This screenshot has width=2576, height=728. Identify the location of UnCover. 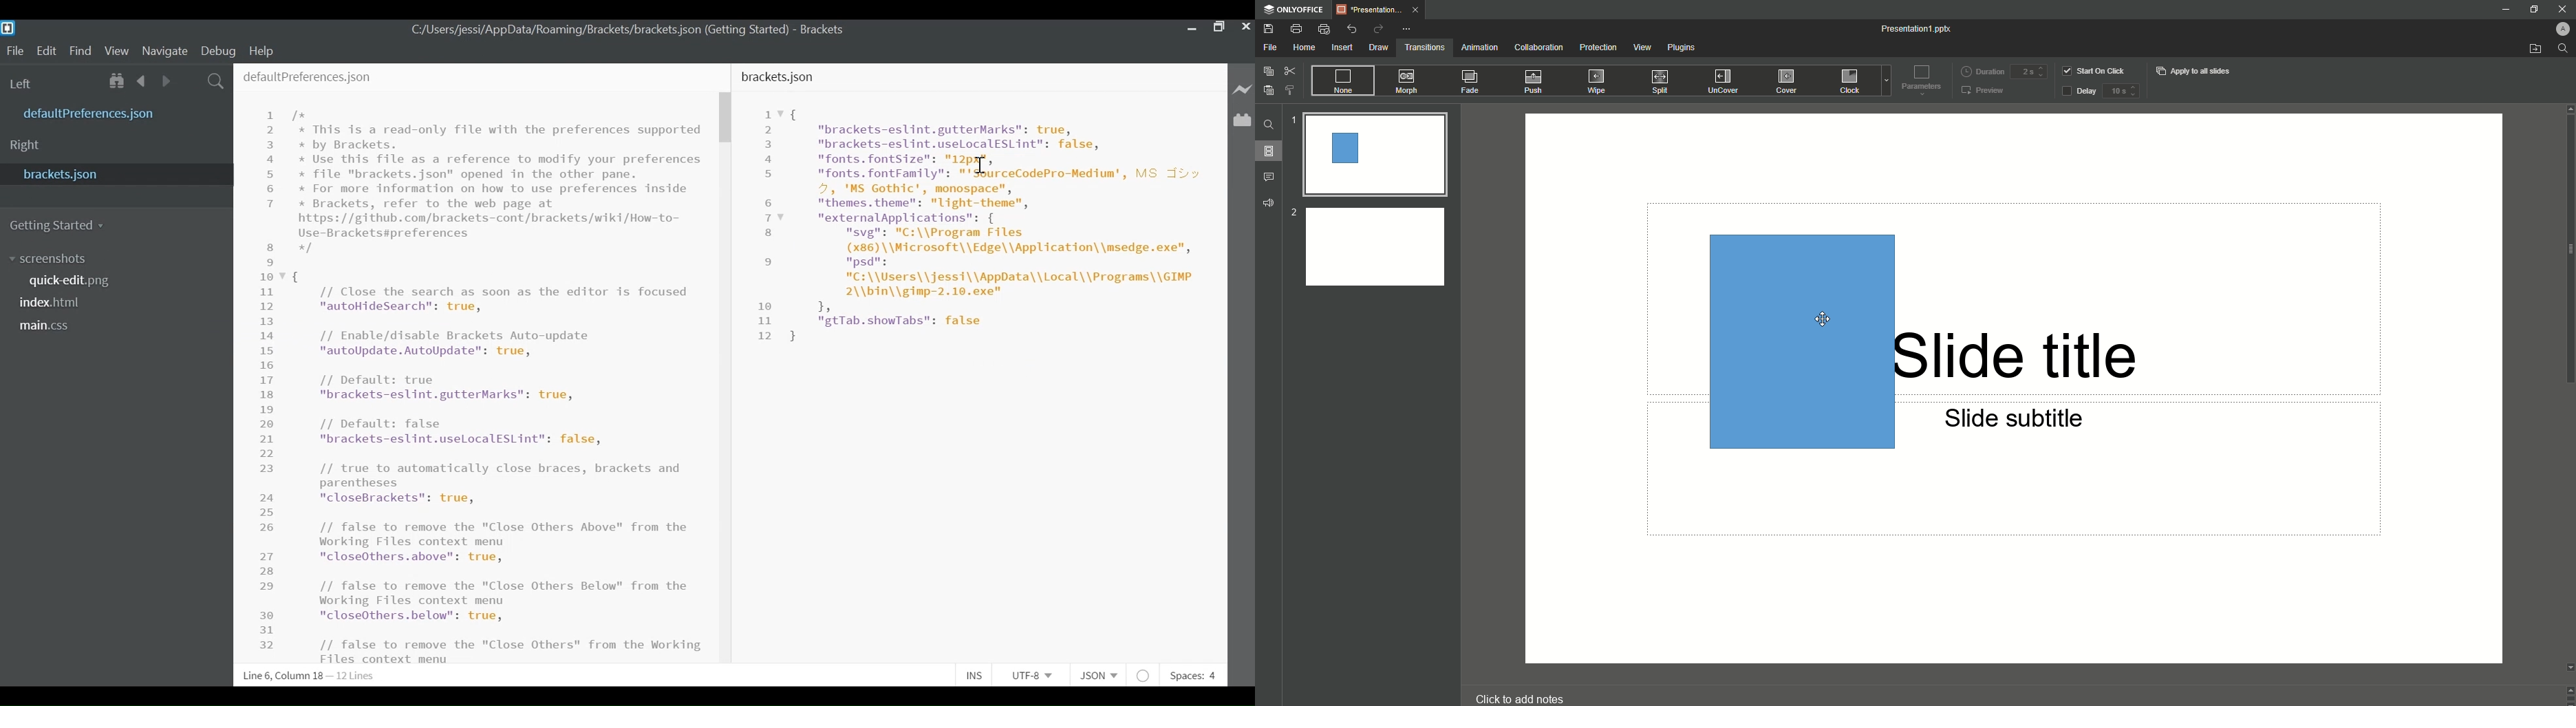
(1721, 83).